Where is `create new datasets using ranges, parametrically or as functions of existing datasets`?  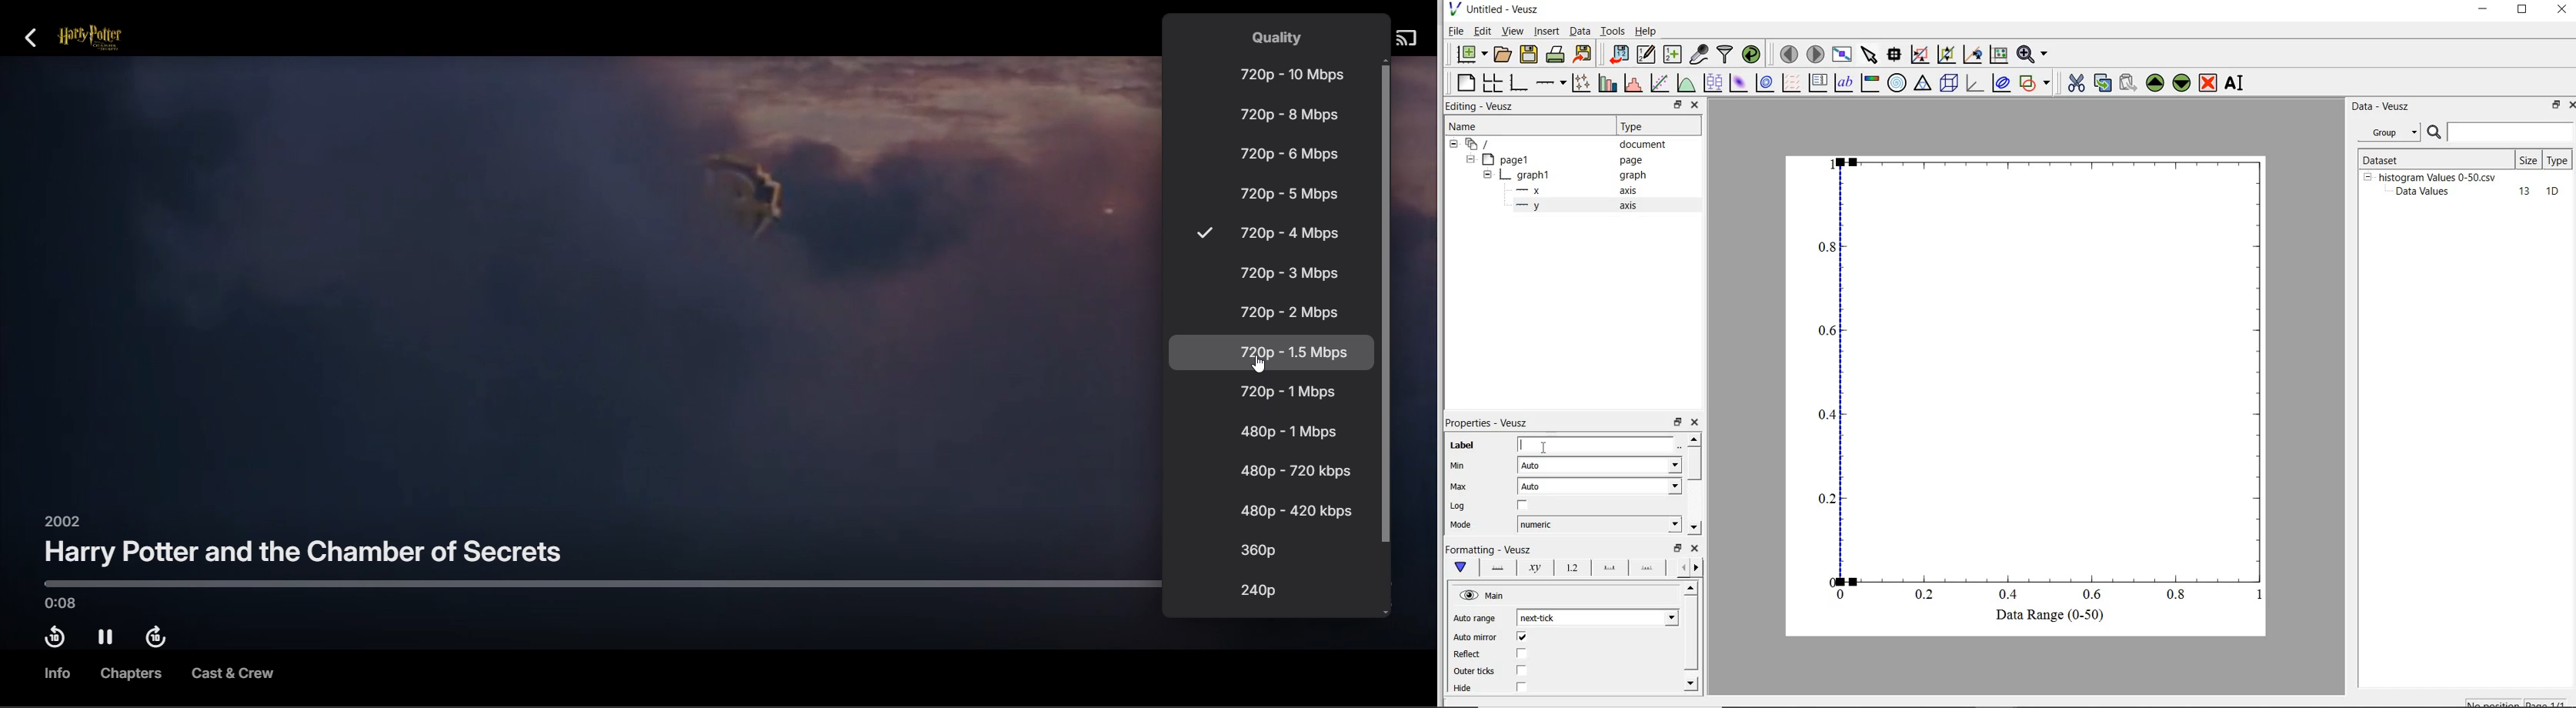
create new datasets using ranges, parametrically or as functions of existing datasets is located at coordinates (1675, 53).